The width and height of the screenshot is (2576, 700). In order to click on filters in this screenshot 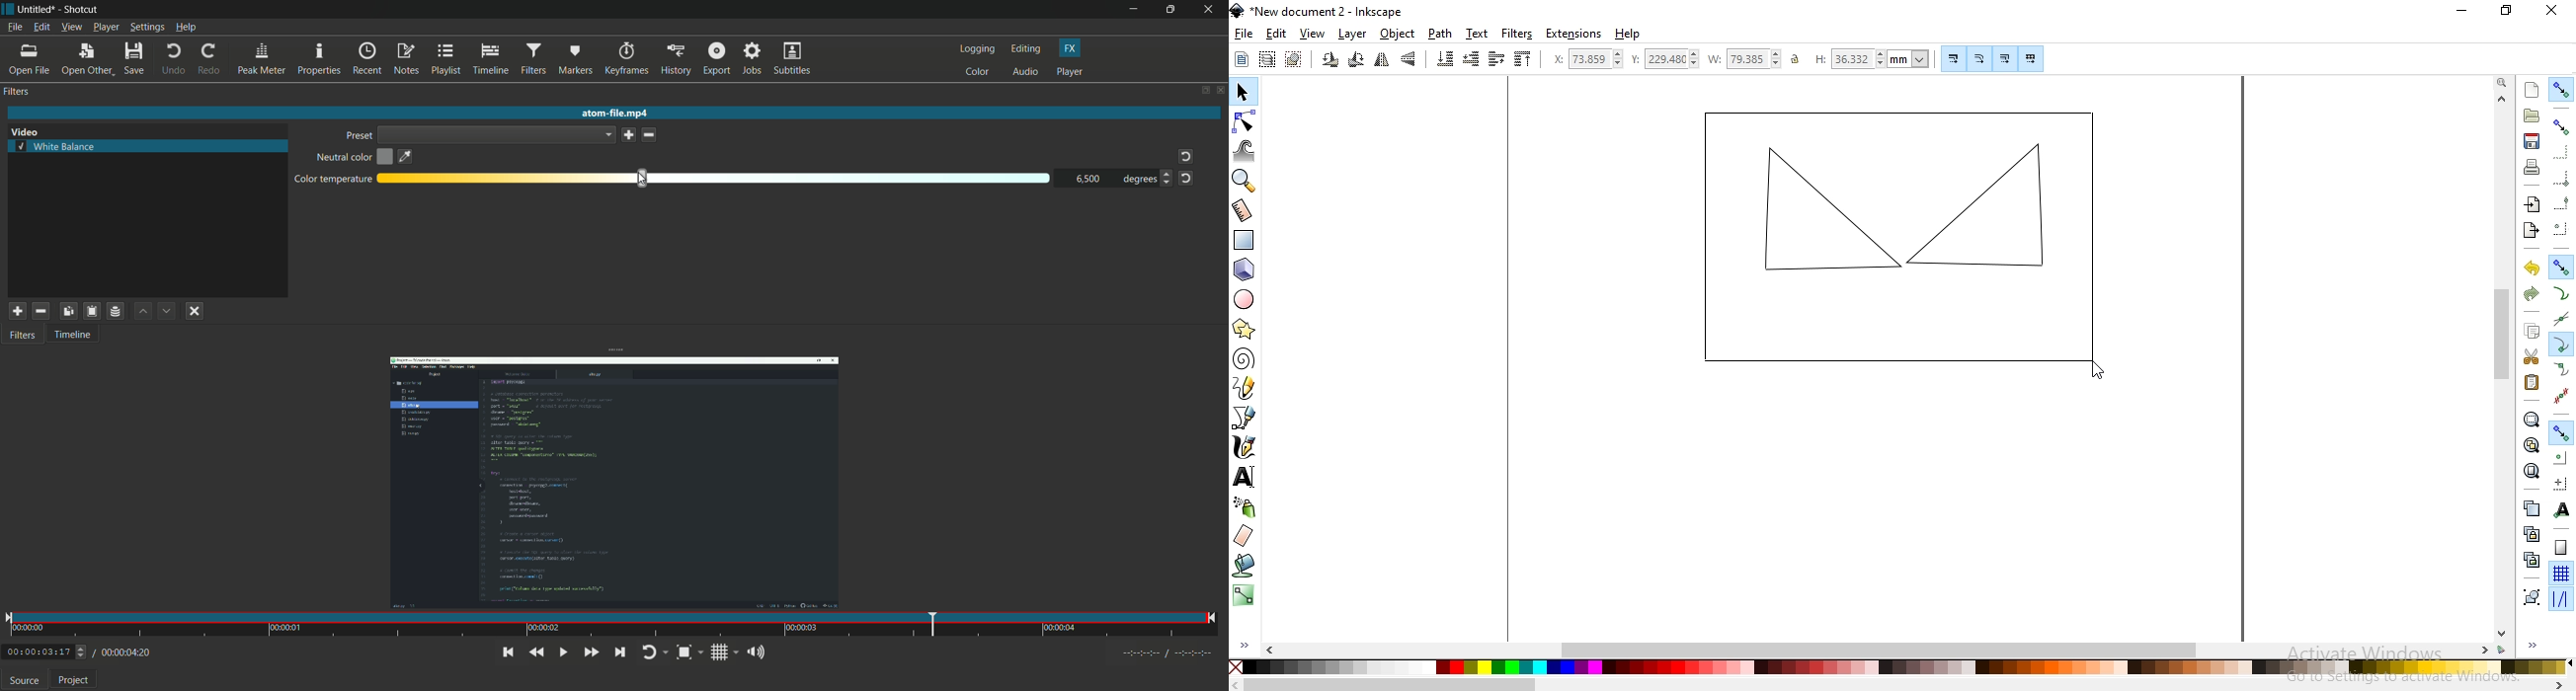, I will do `click(535, 59)`.